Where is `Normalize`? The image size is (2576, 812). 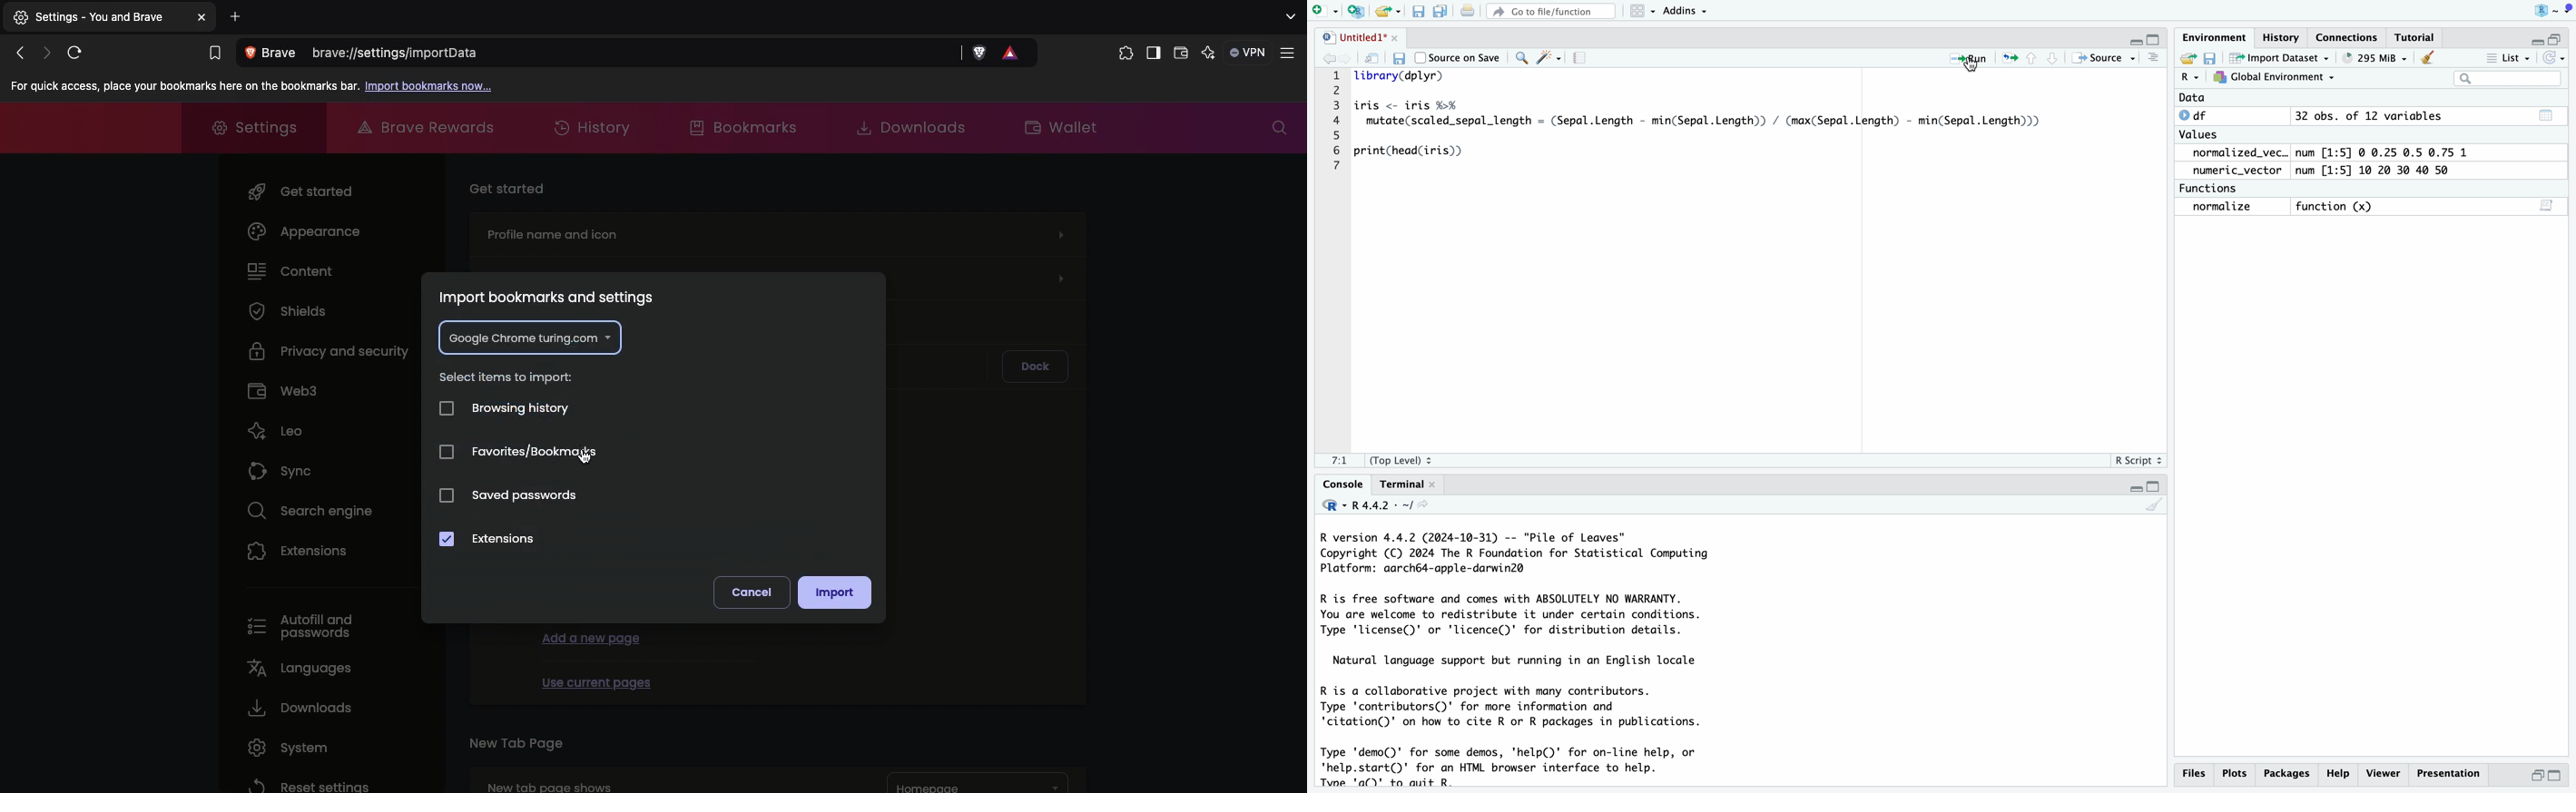 Normalize is located at coordinates (2224, 208).